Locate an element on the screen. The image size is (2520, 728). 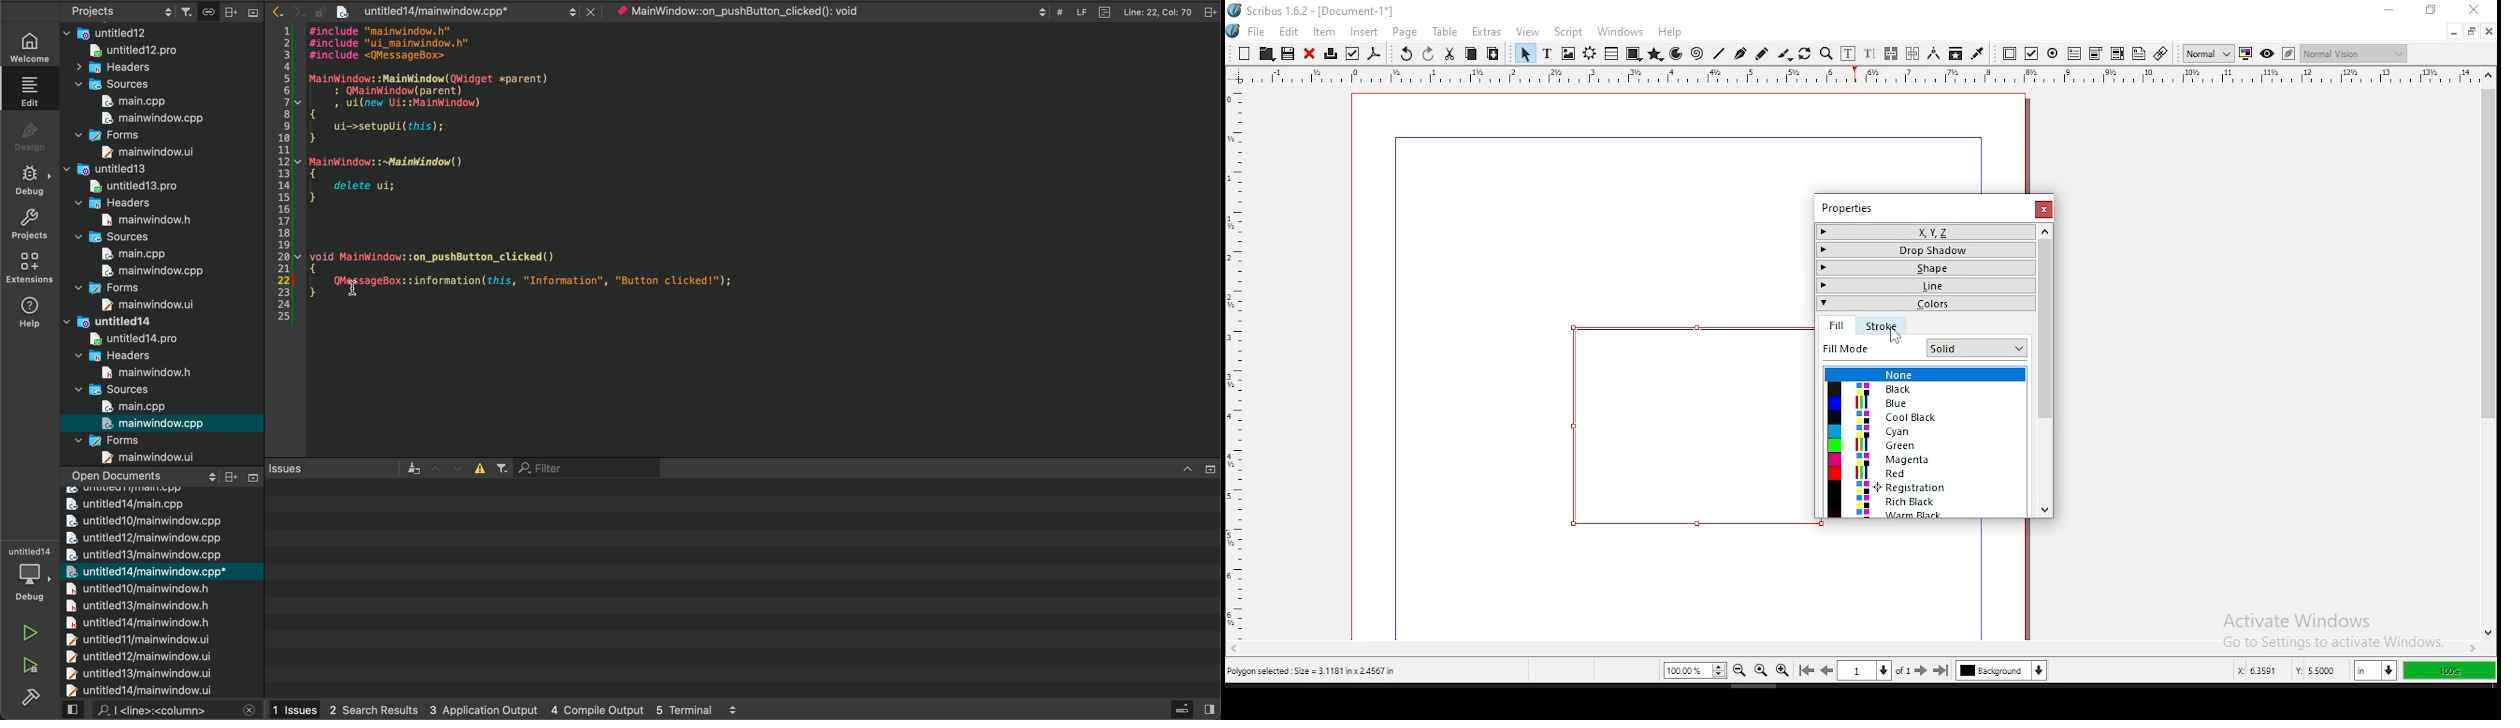
freehand line is located at coordinates (1762, 53).